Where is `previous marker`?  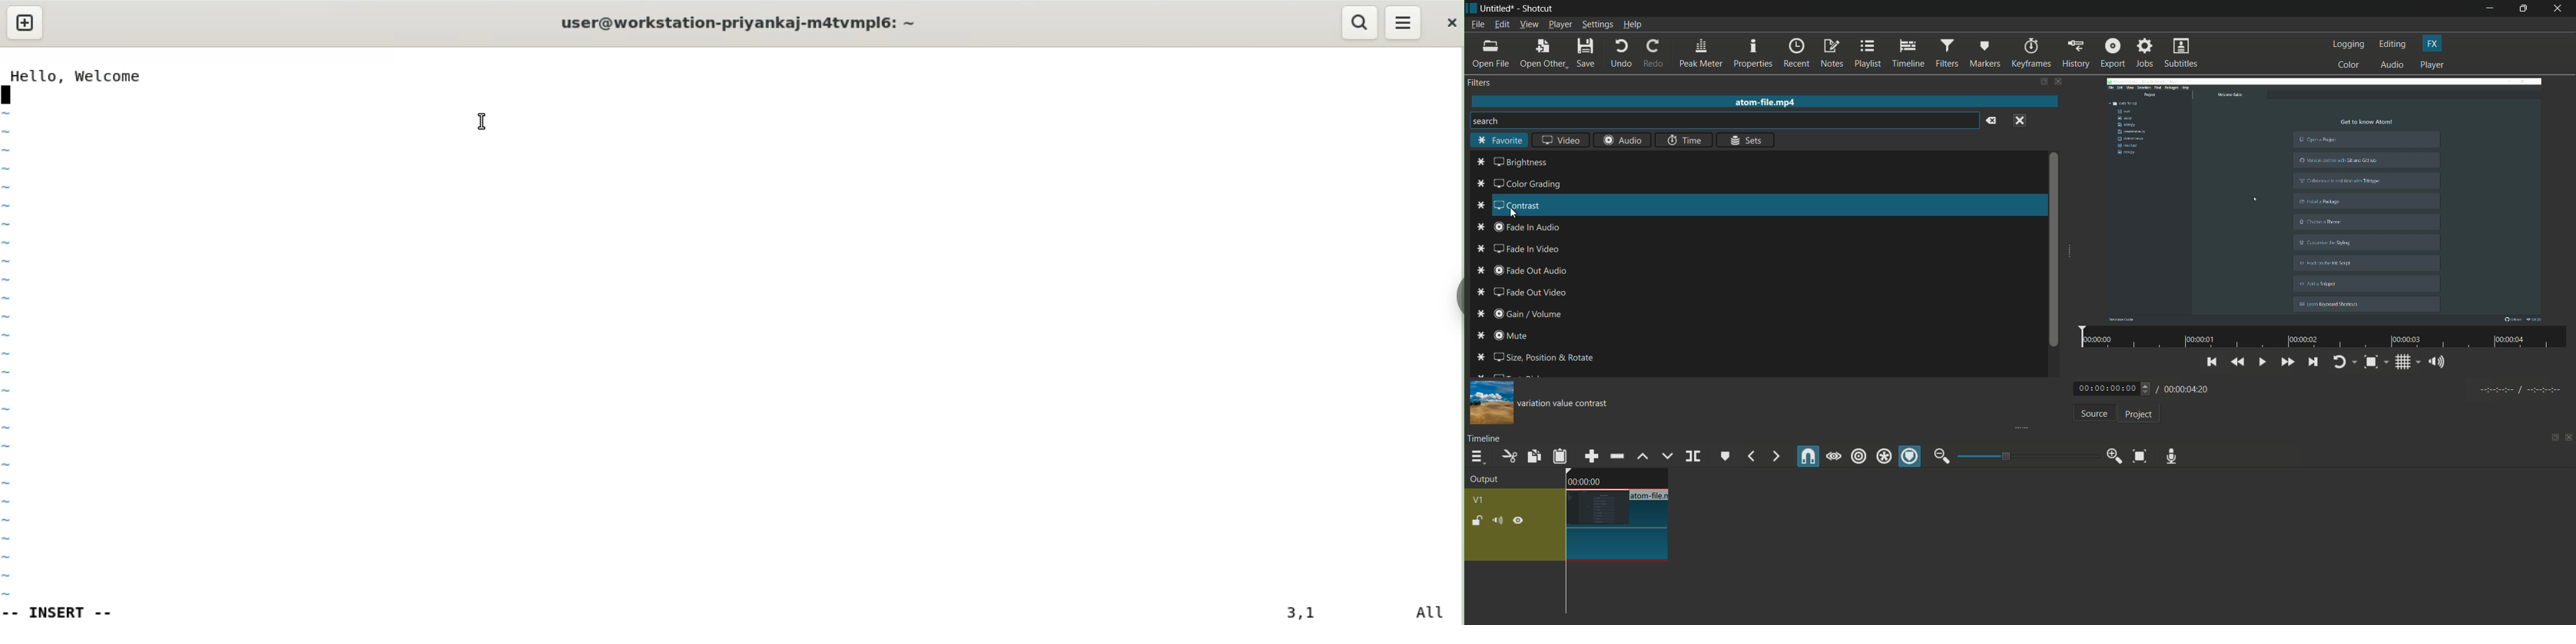 previous marker is located at coordinates (1750, 457).